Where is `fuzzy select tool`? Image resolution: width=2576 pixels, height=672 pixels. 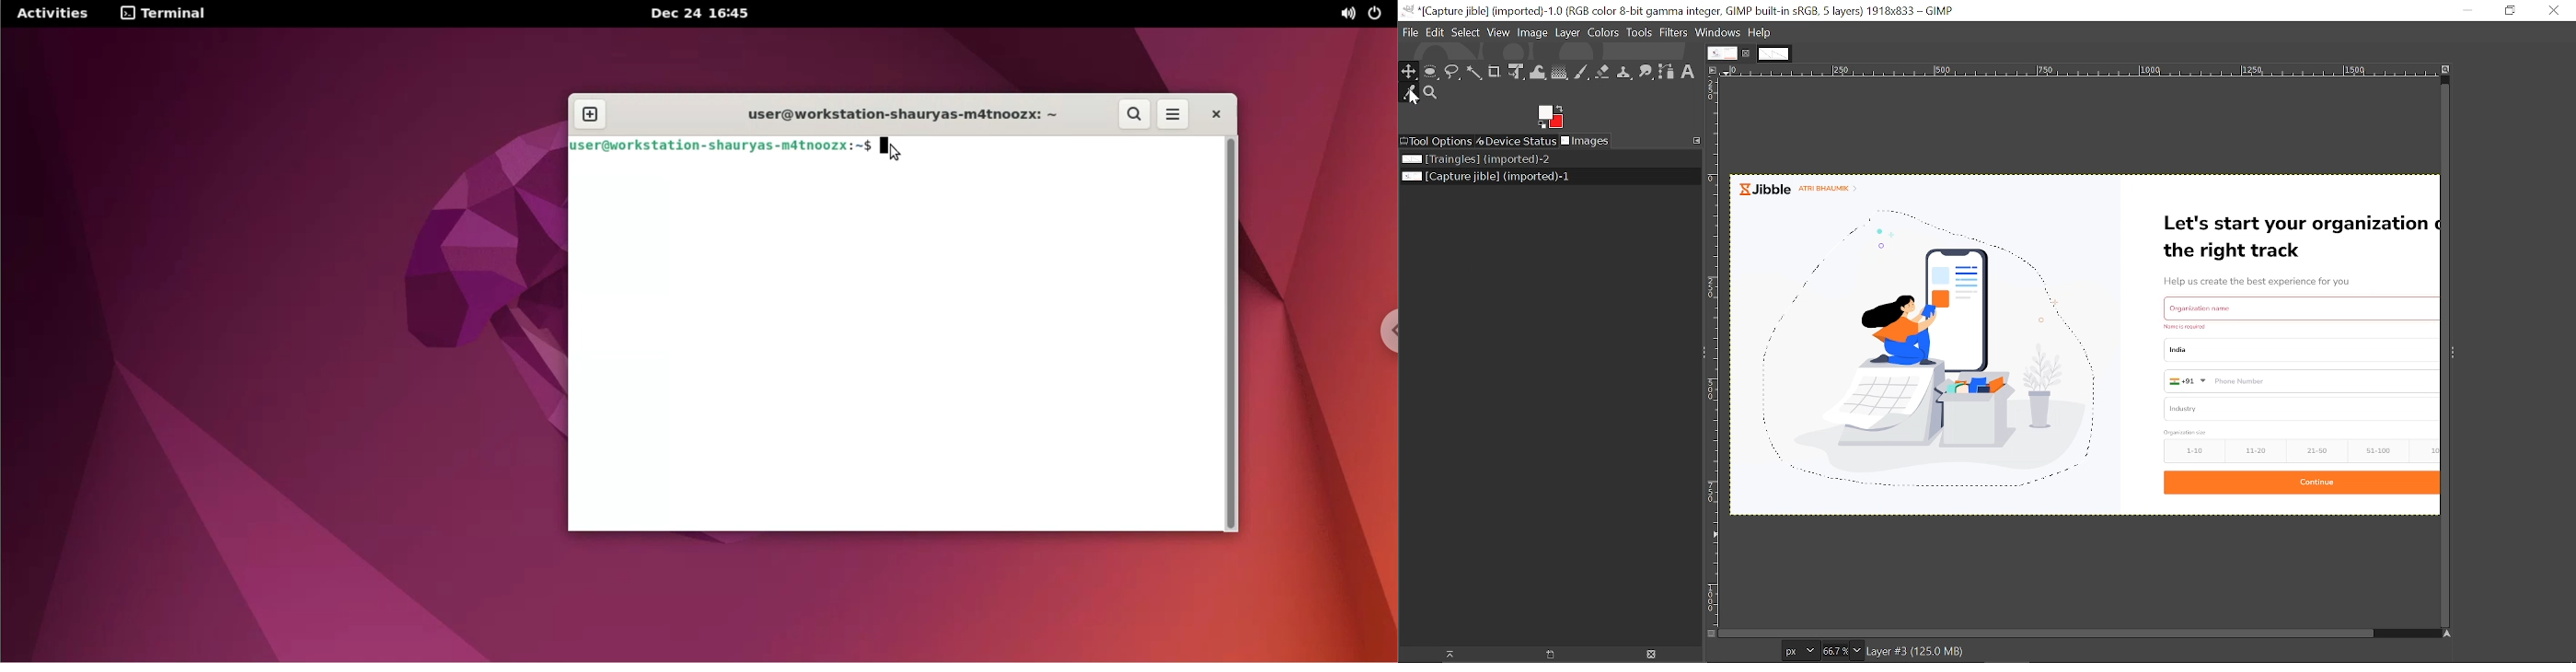 fuzzy select tool is located at coordinates (1473, 72).